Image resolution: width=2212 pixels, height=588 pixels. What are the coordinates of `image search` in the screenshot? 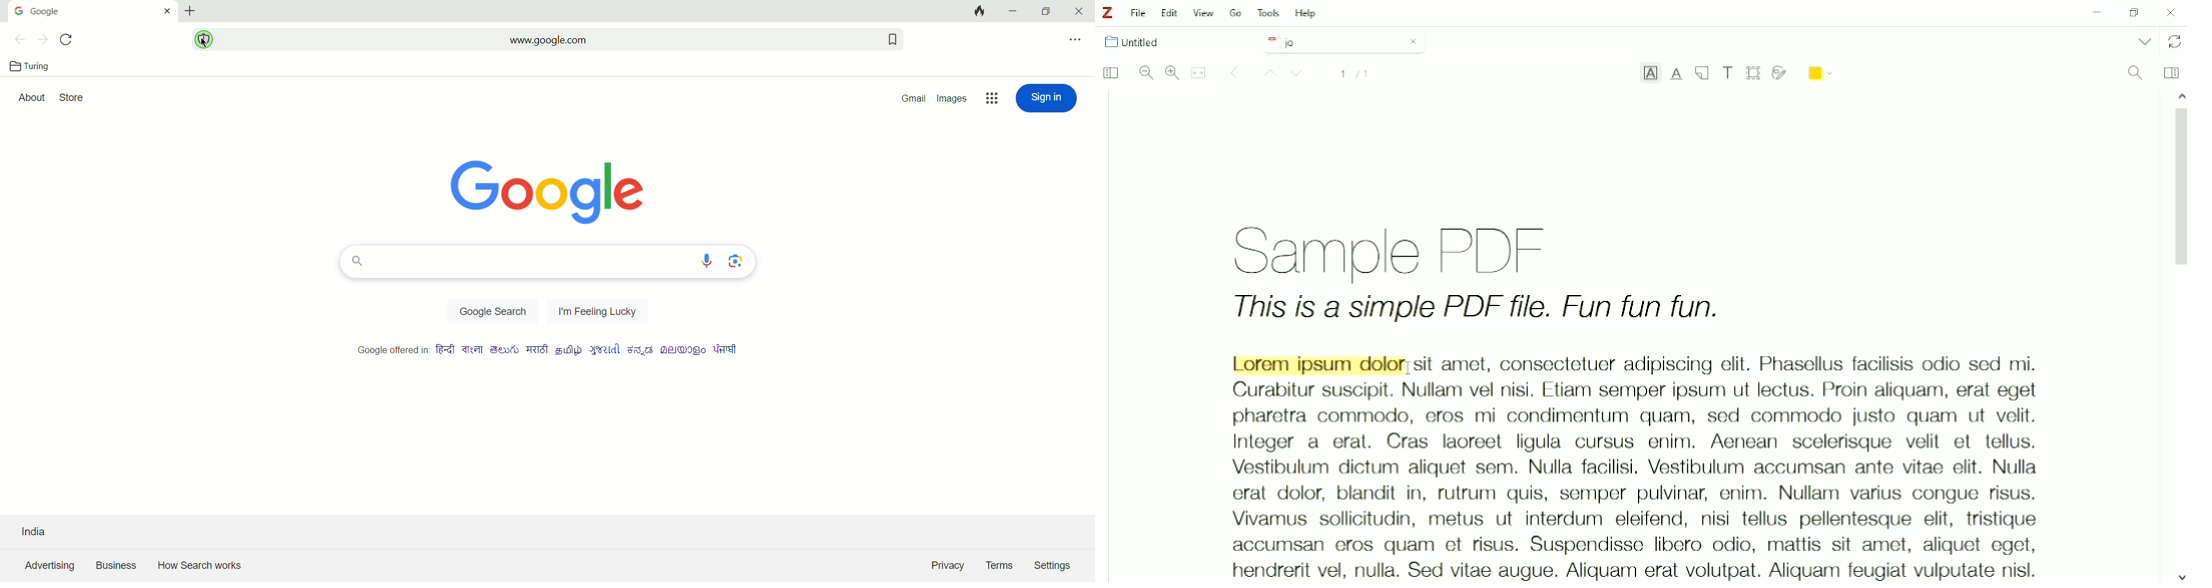 It's located at (737, 261).